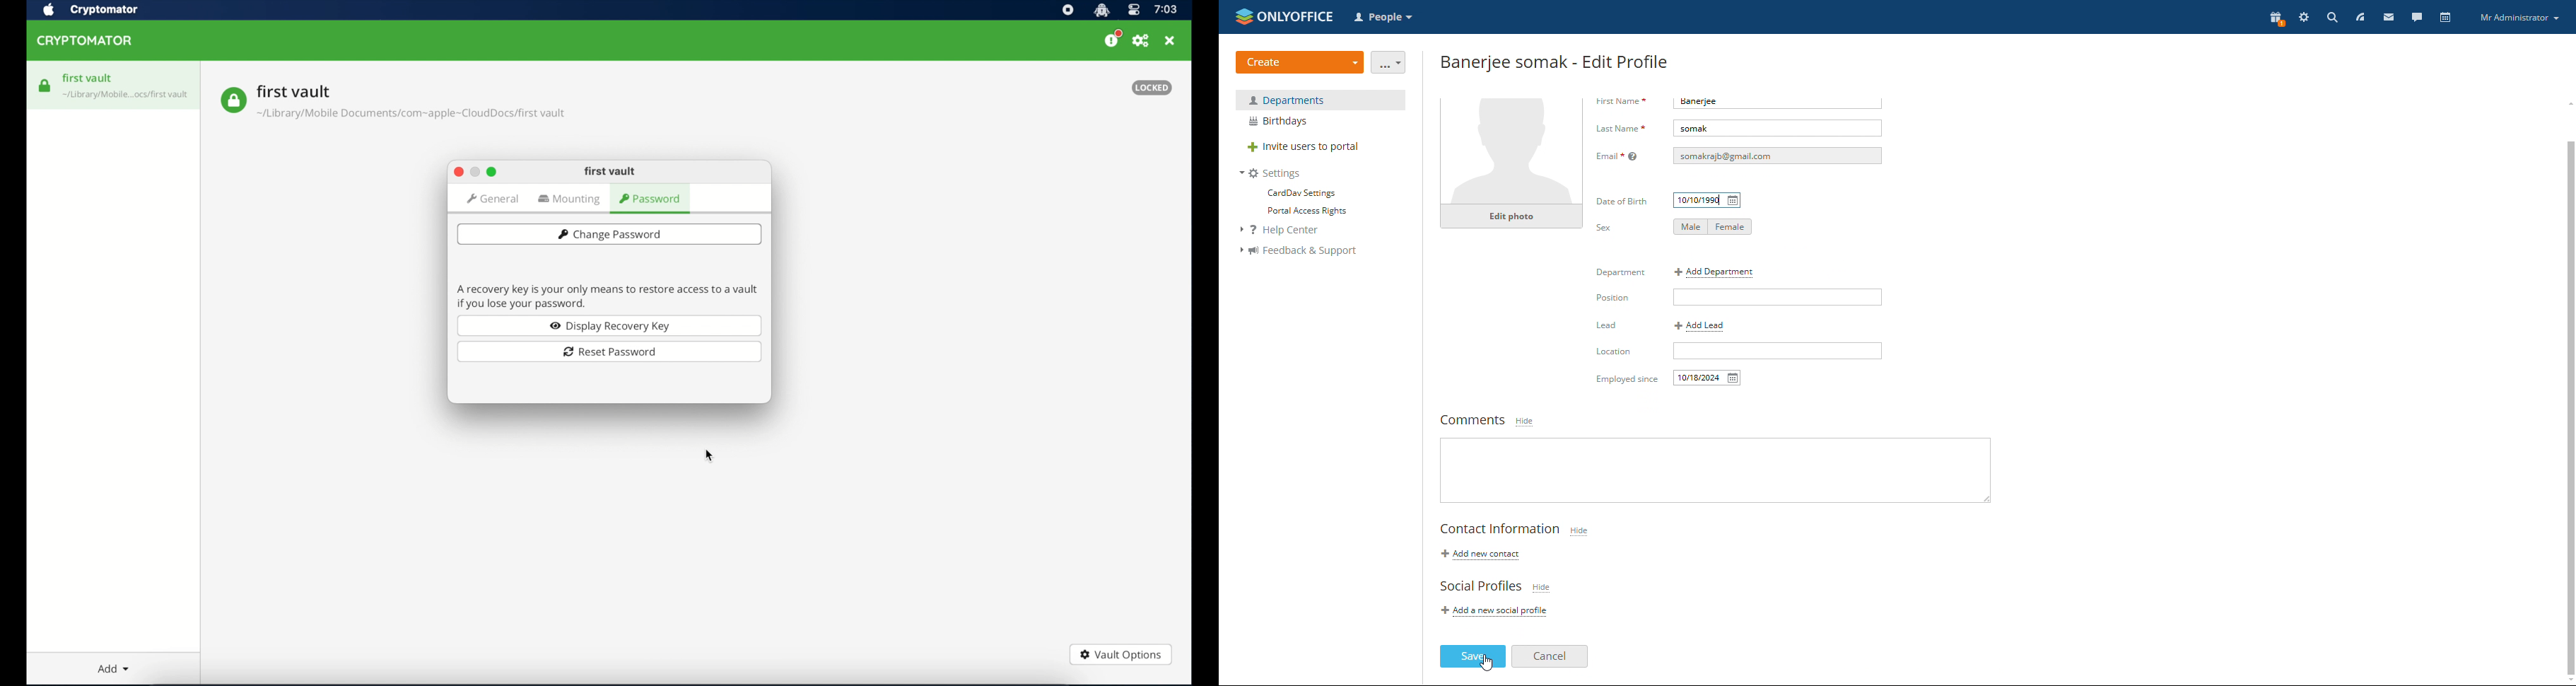 This screenshot has height=700, width=2576. Describe the element at coordinates (2568, 393) in the screenshot. I see `scroll bar` at that location.